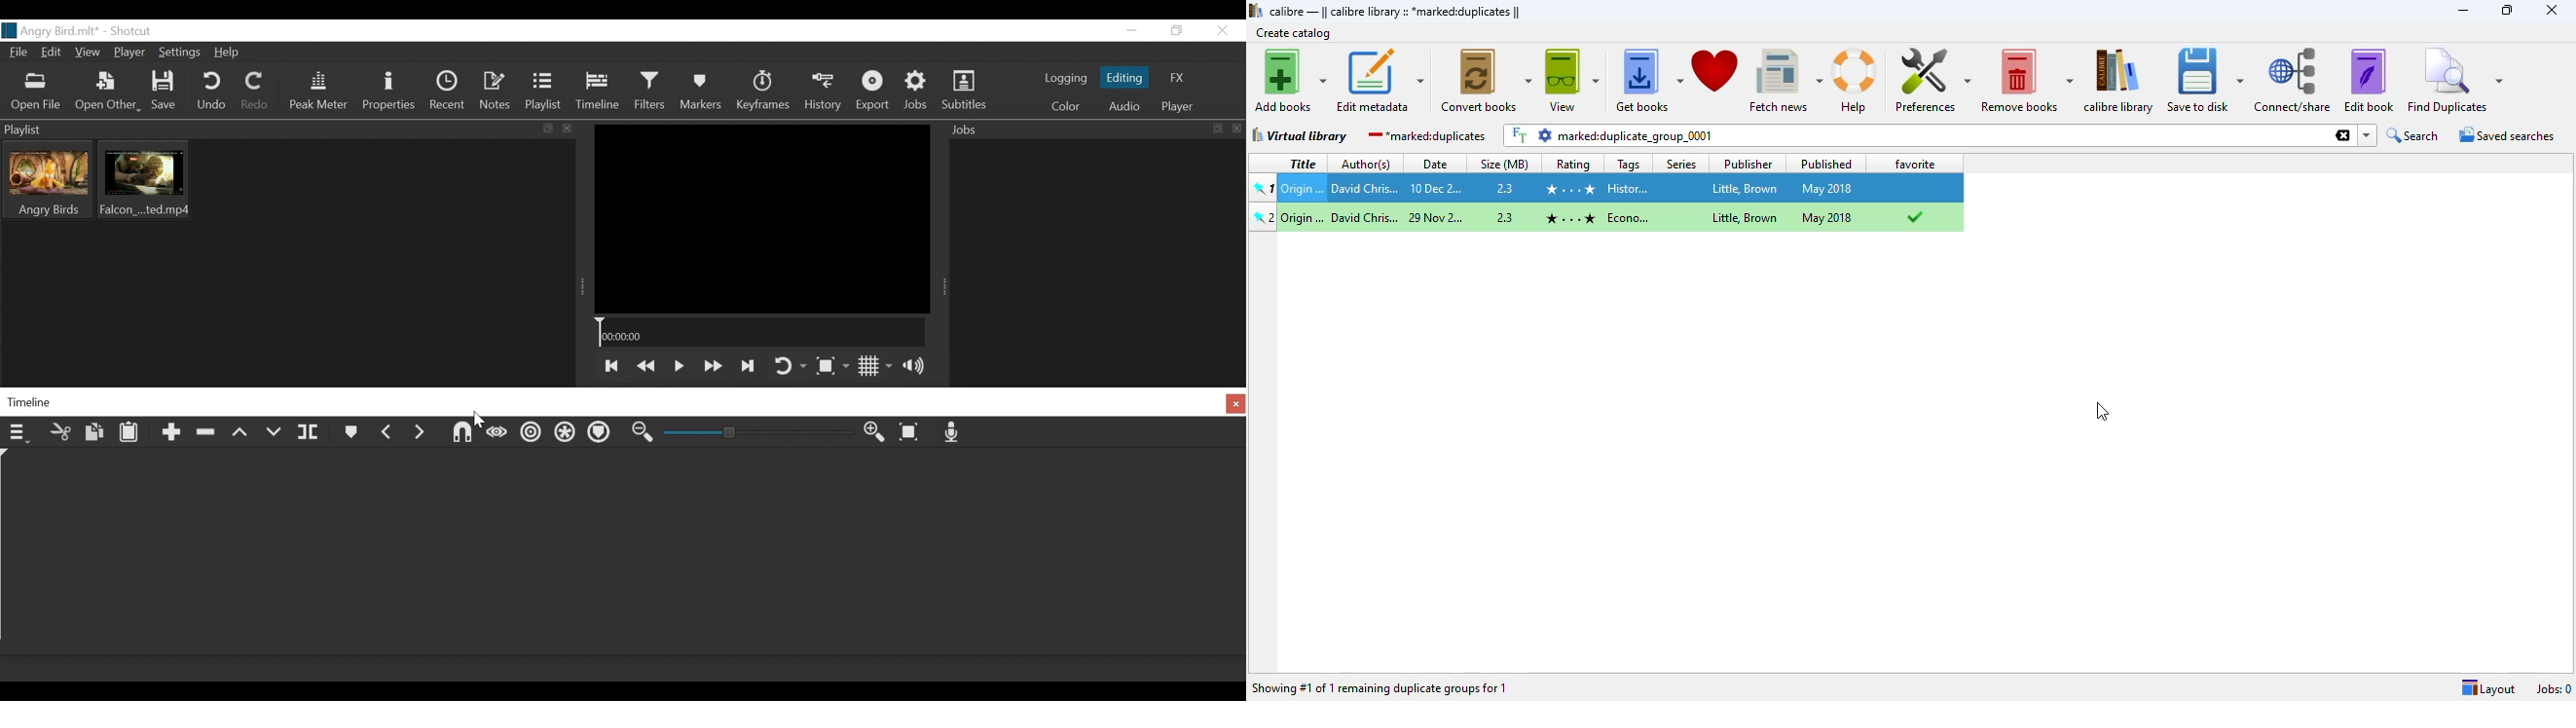 This screenshot has width=2576, height=728. Describe the element at coordinates (1294, 134) in the screenshot. I see `virtual library` at that location.